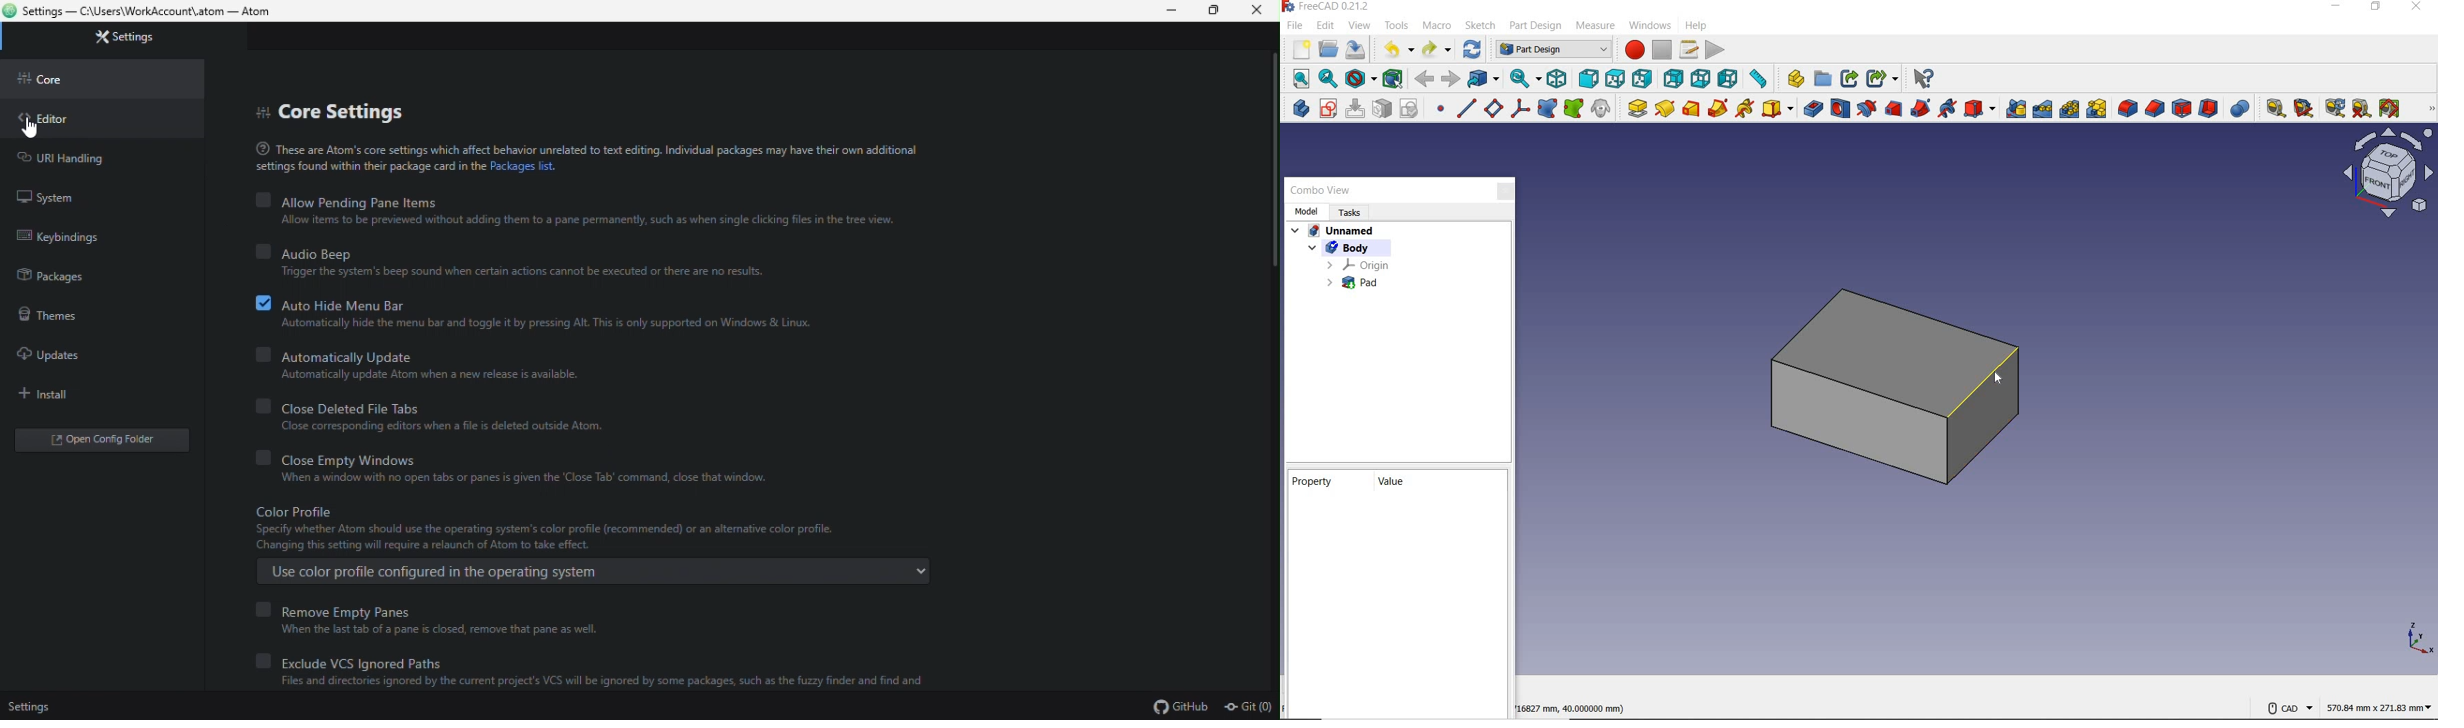  What do you see at coordinates (1949, 109) in the screenshot?
I see `subtractive helix` at bounding box center [1949, 109].